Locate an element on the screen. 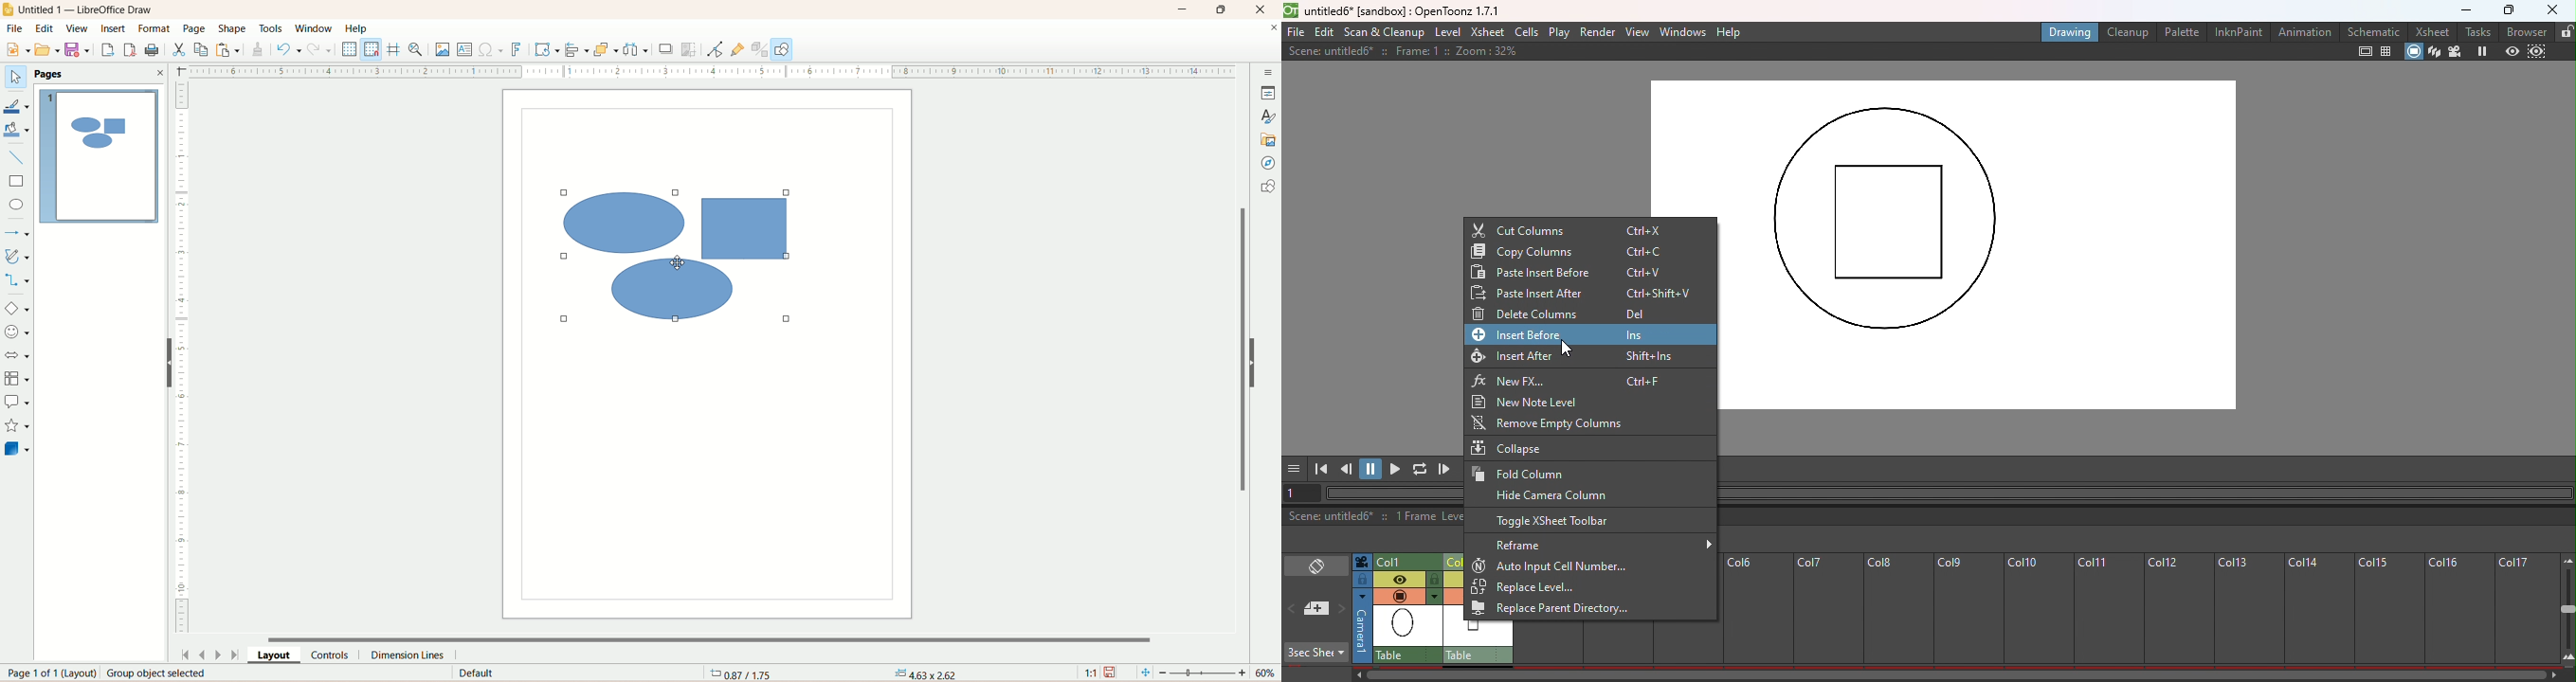 The image size is (2576, 700). fontwork text is located at coordinates (518, 49).